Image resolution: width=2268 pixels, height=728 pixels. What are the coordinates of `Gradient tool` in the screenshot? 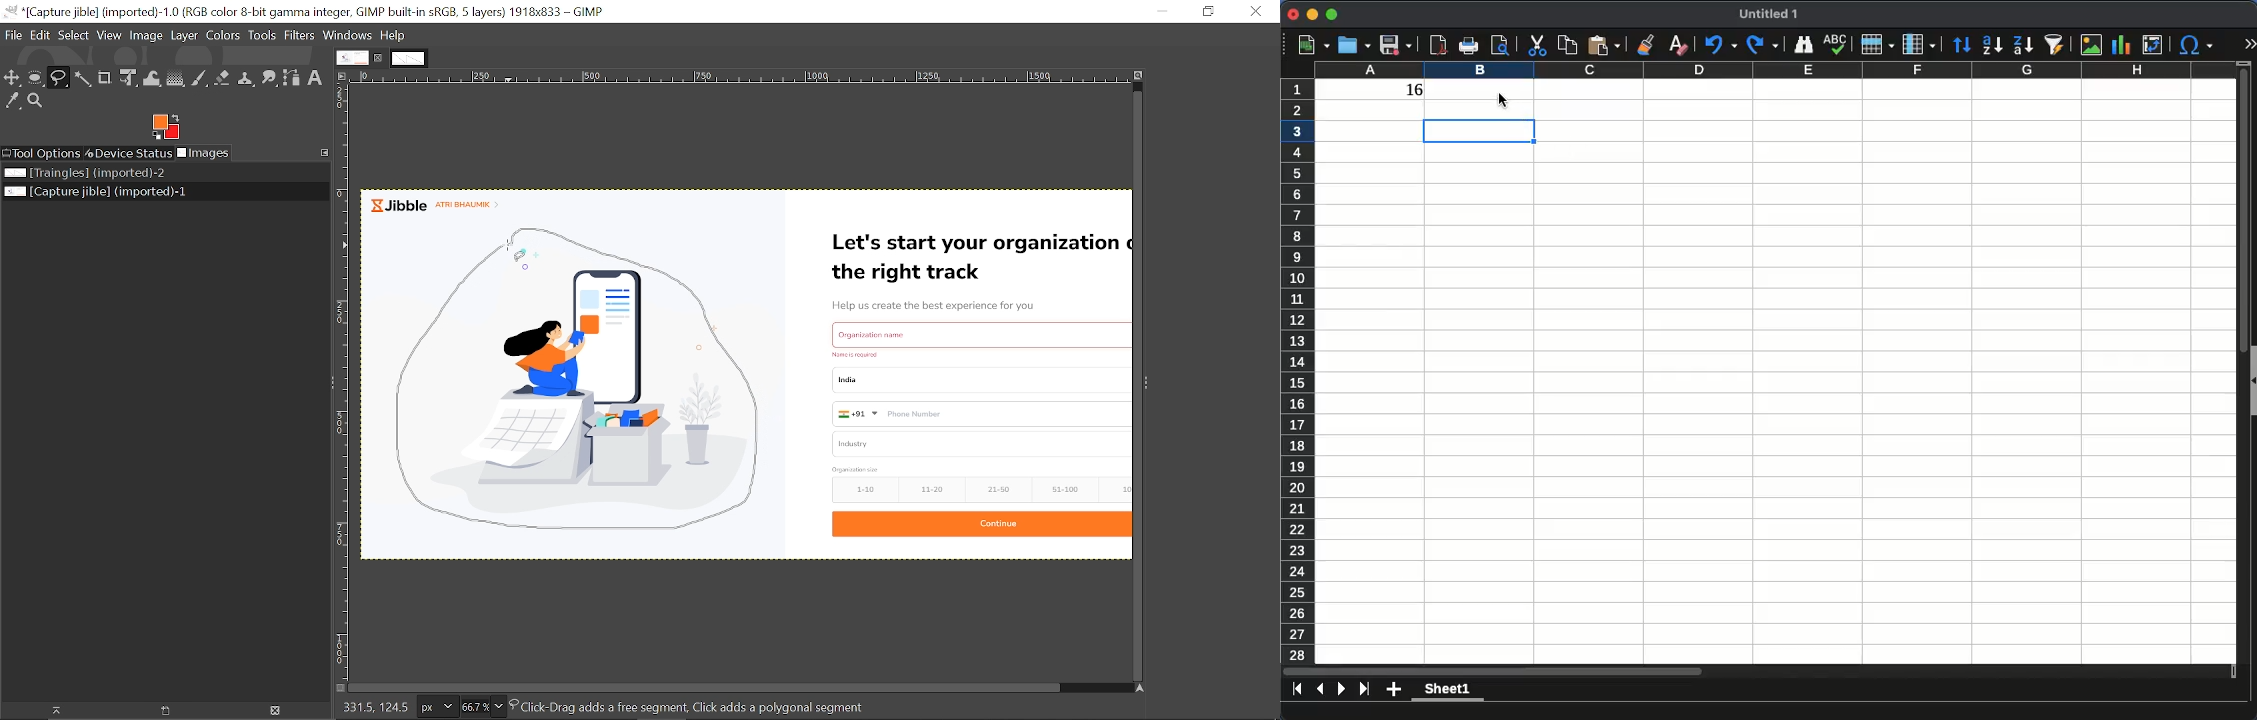 It's located at (176, 78).